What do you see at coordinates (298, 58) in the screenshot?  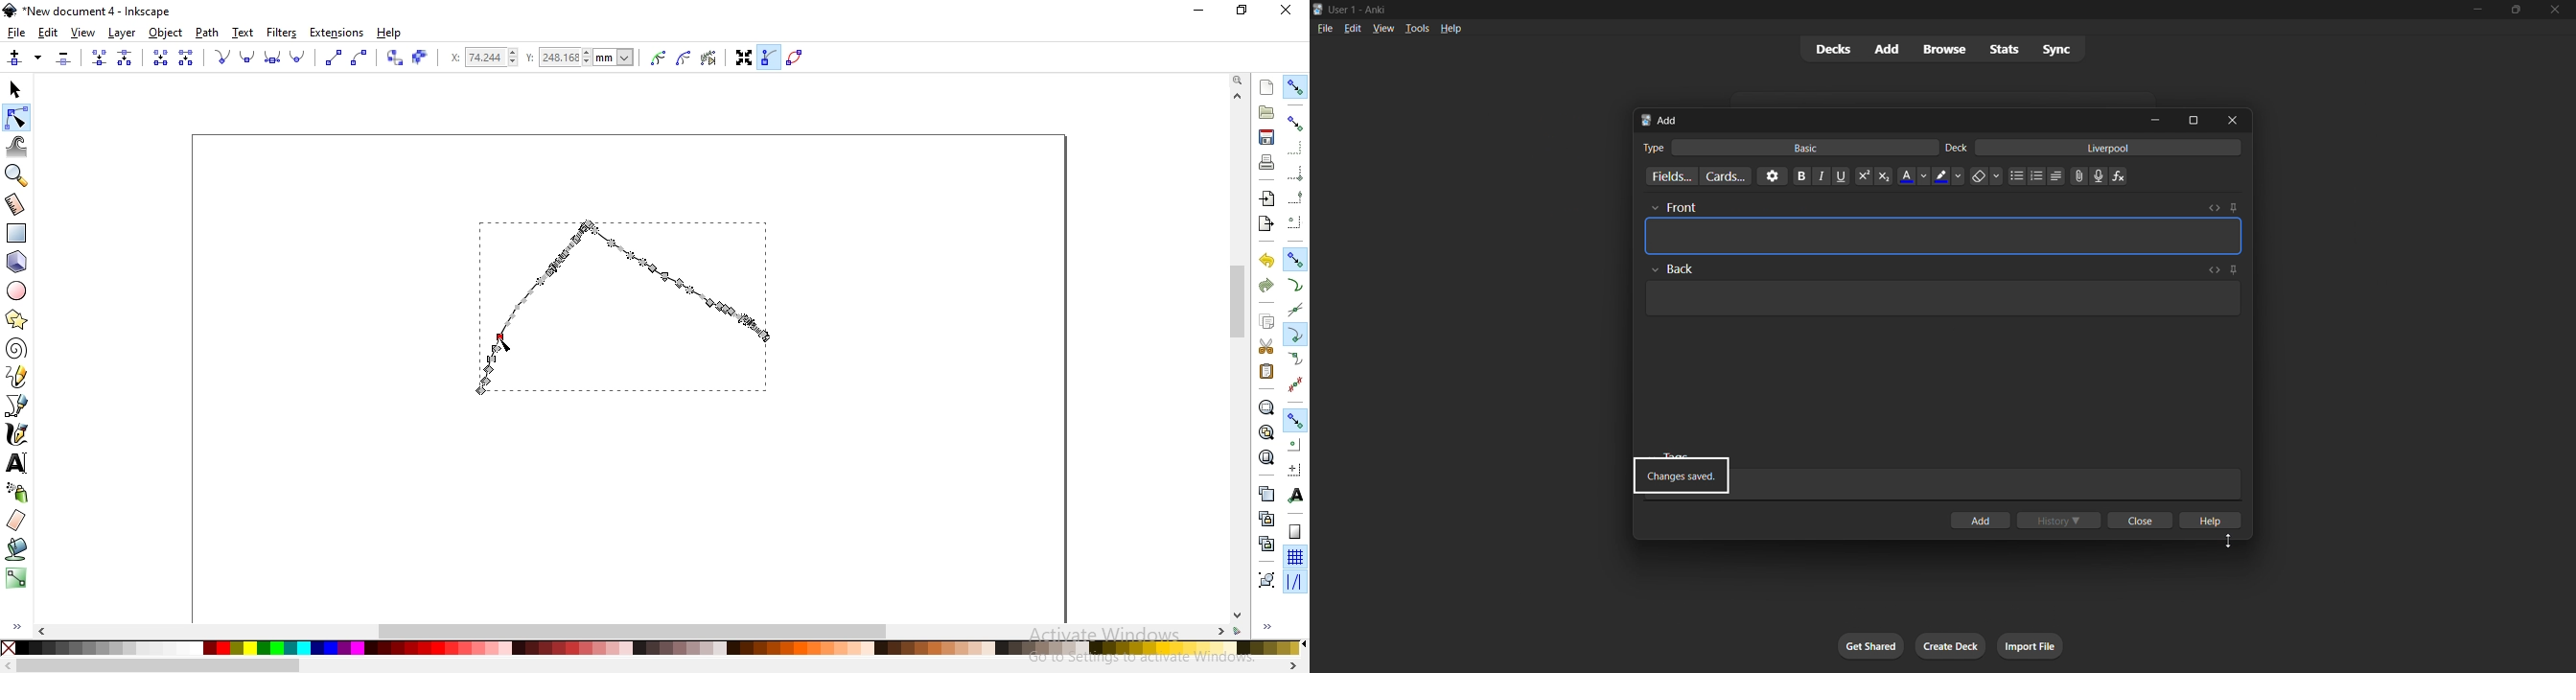 I see `make selected nodes auto-smooth` at bounding box center [298, 58].